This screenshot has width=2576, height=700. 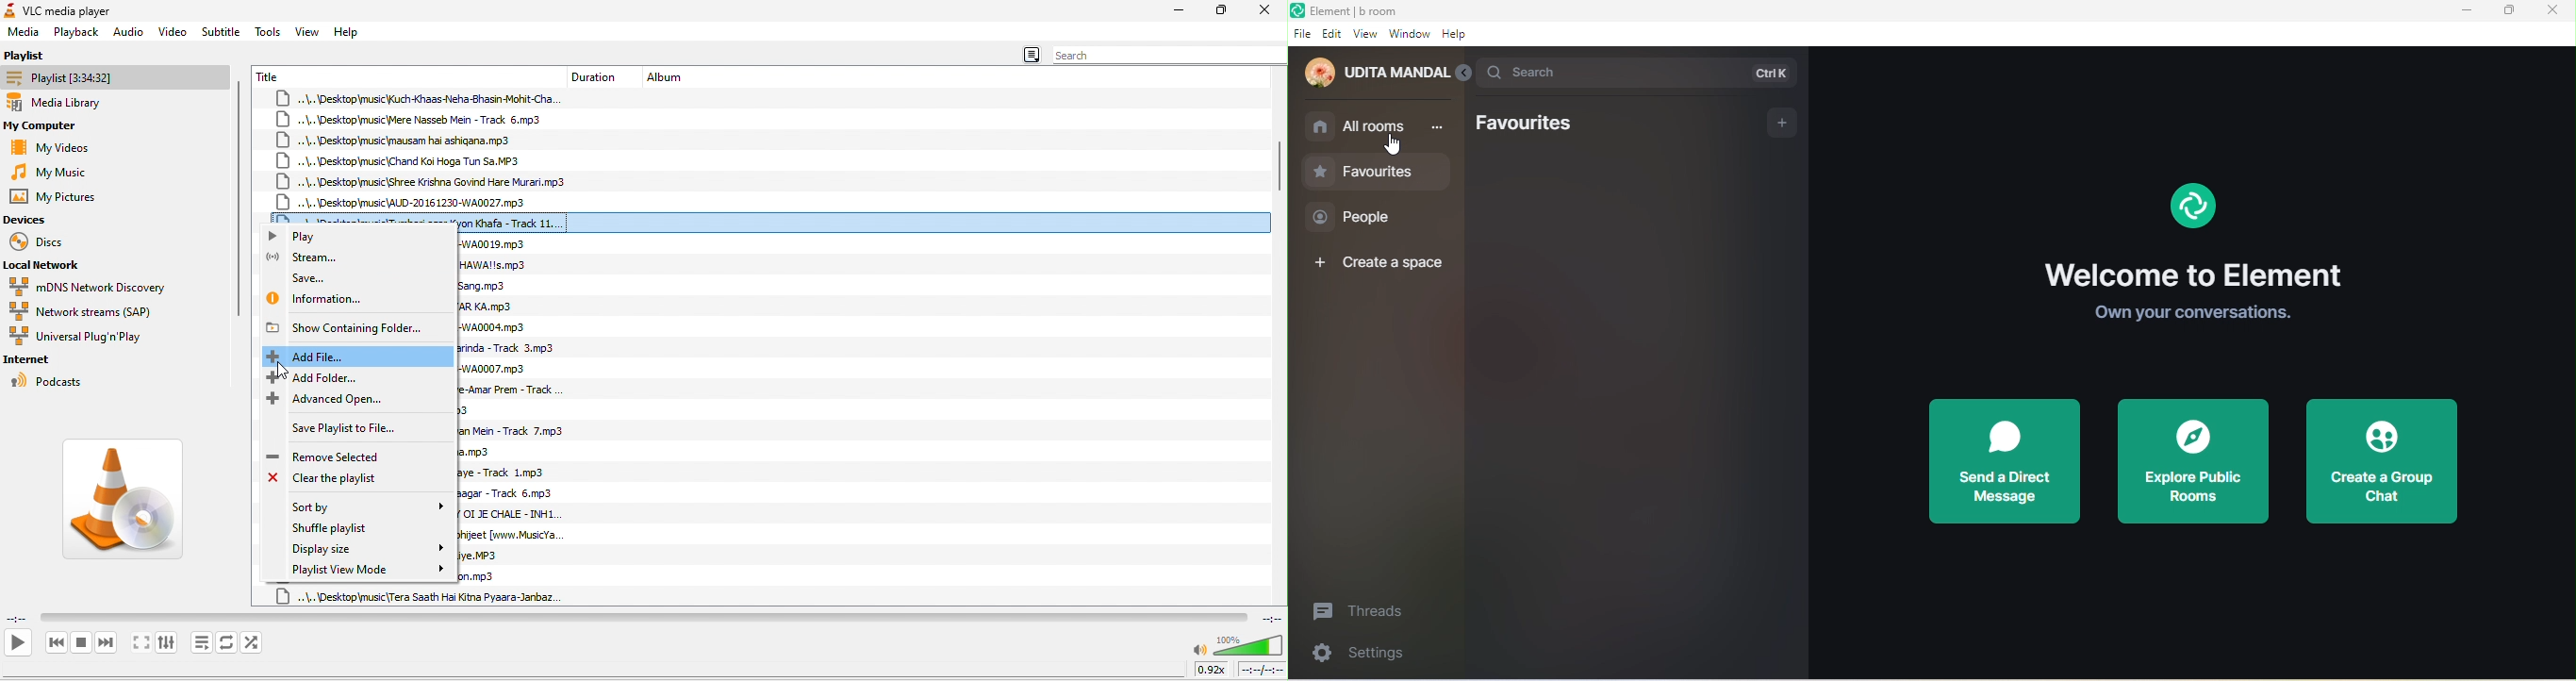 I want to click on expand, so click(x=1464, y=75).